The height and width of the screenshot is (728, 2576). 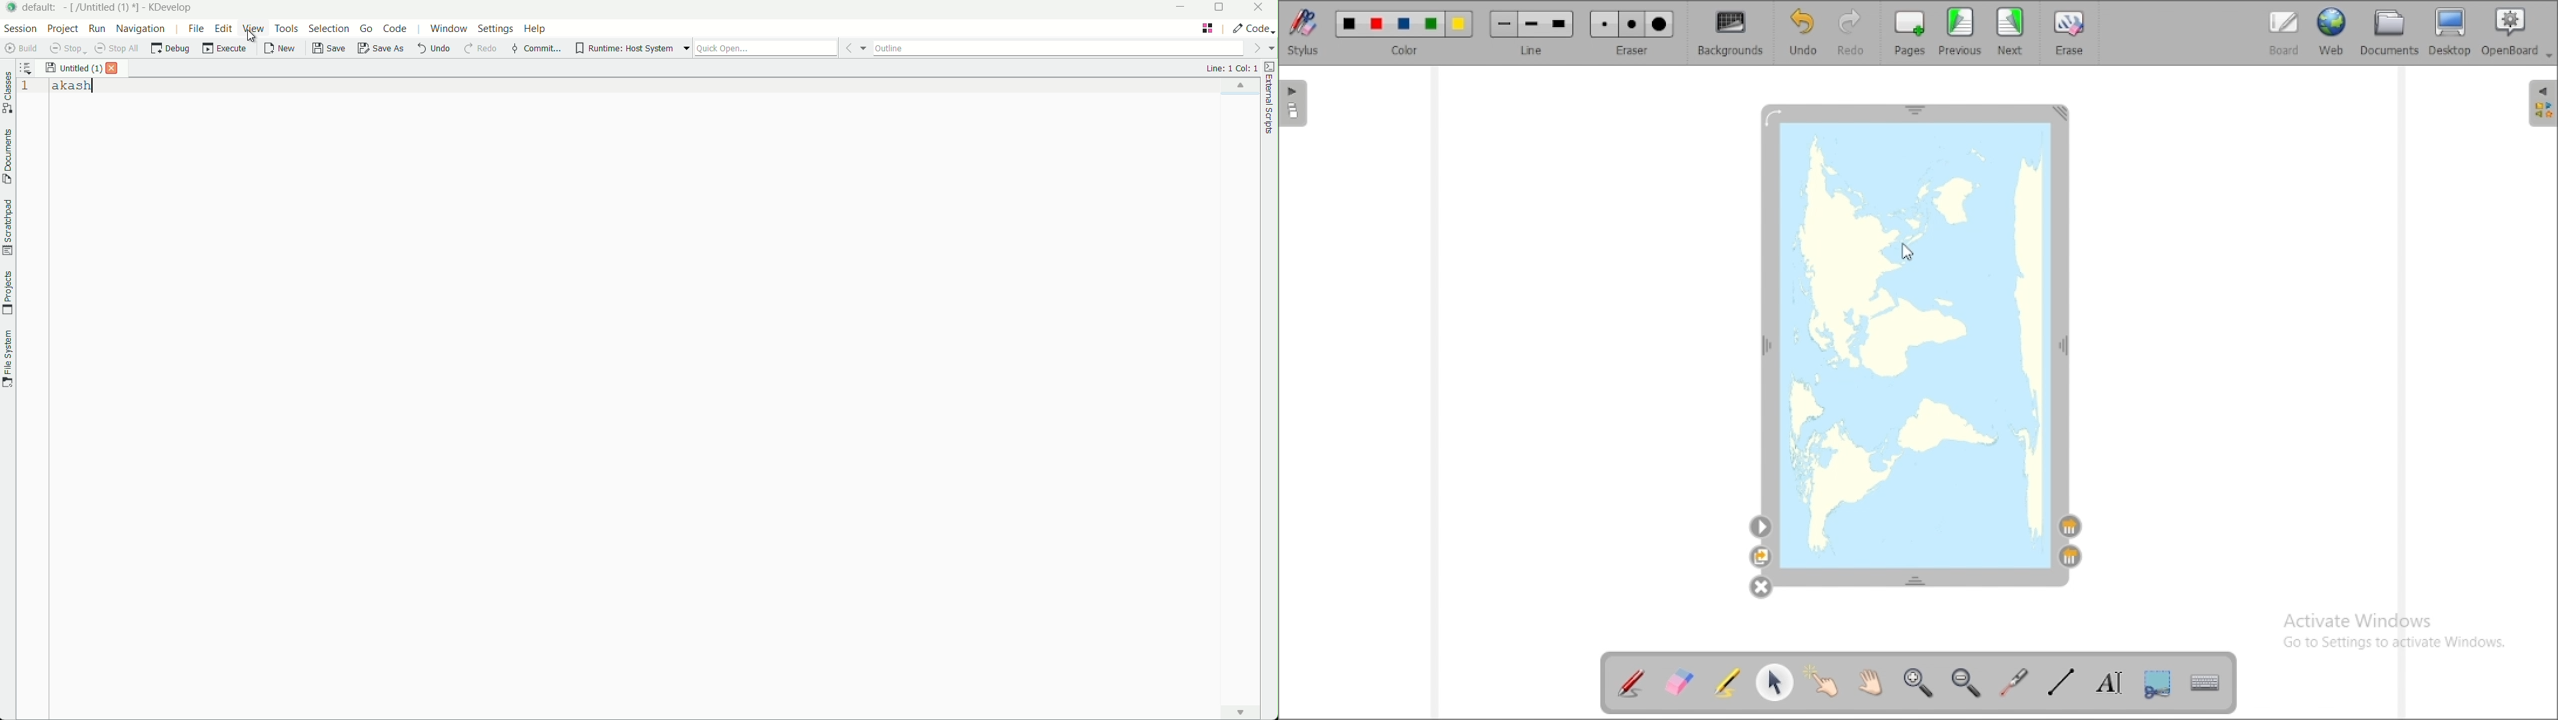 What do you see at coordinates (1760, 587) in the screenshot?
I see `delete` at bounding box center [1760, 587].